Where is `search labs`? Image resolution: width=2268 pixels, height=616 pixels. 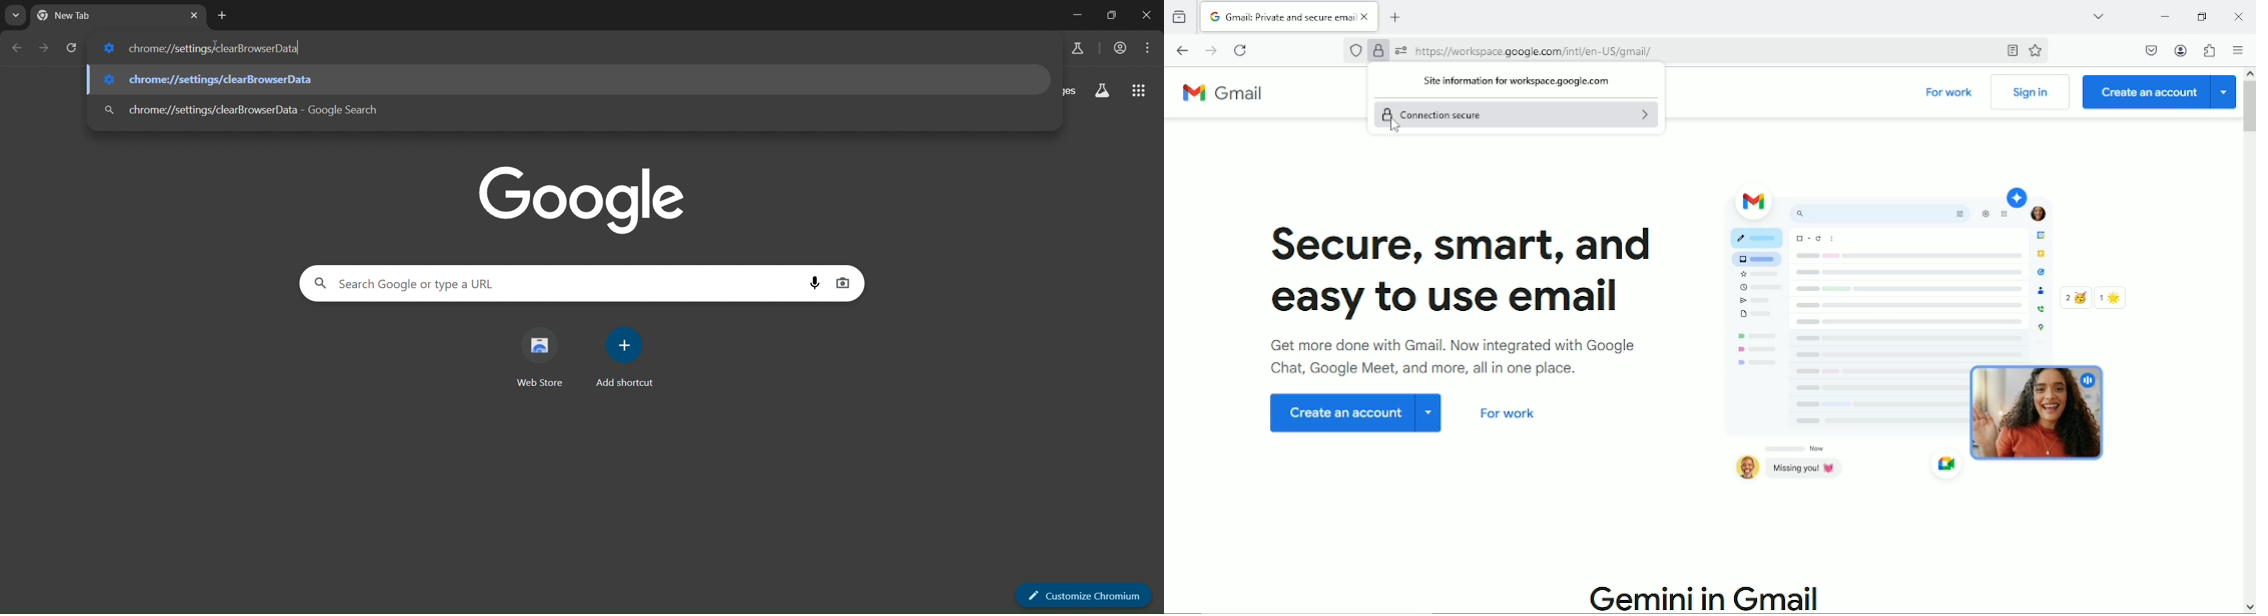 search labs is located at coordinates (1079, 47).